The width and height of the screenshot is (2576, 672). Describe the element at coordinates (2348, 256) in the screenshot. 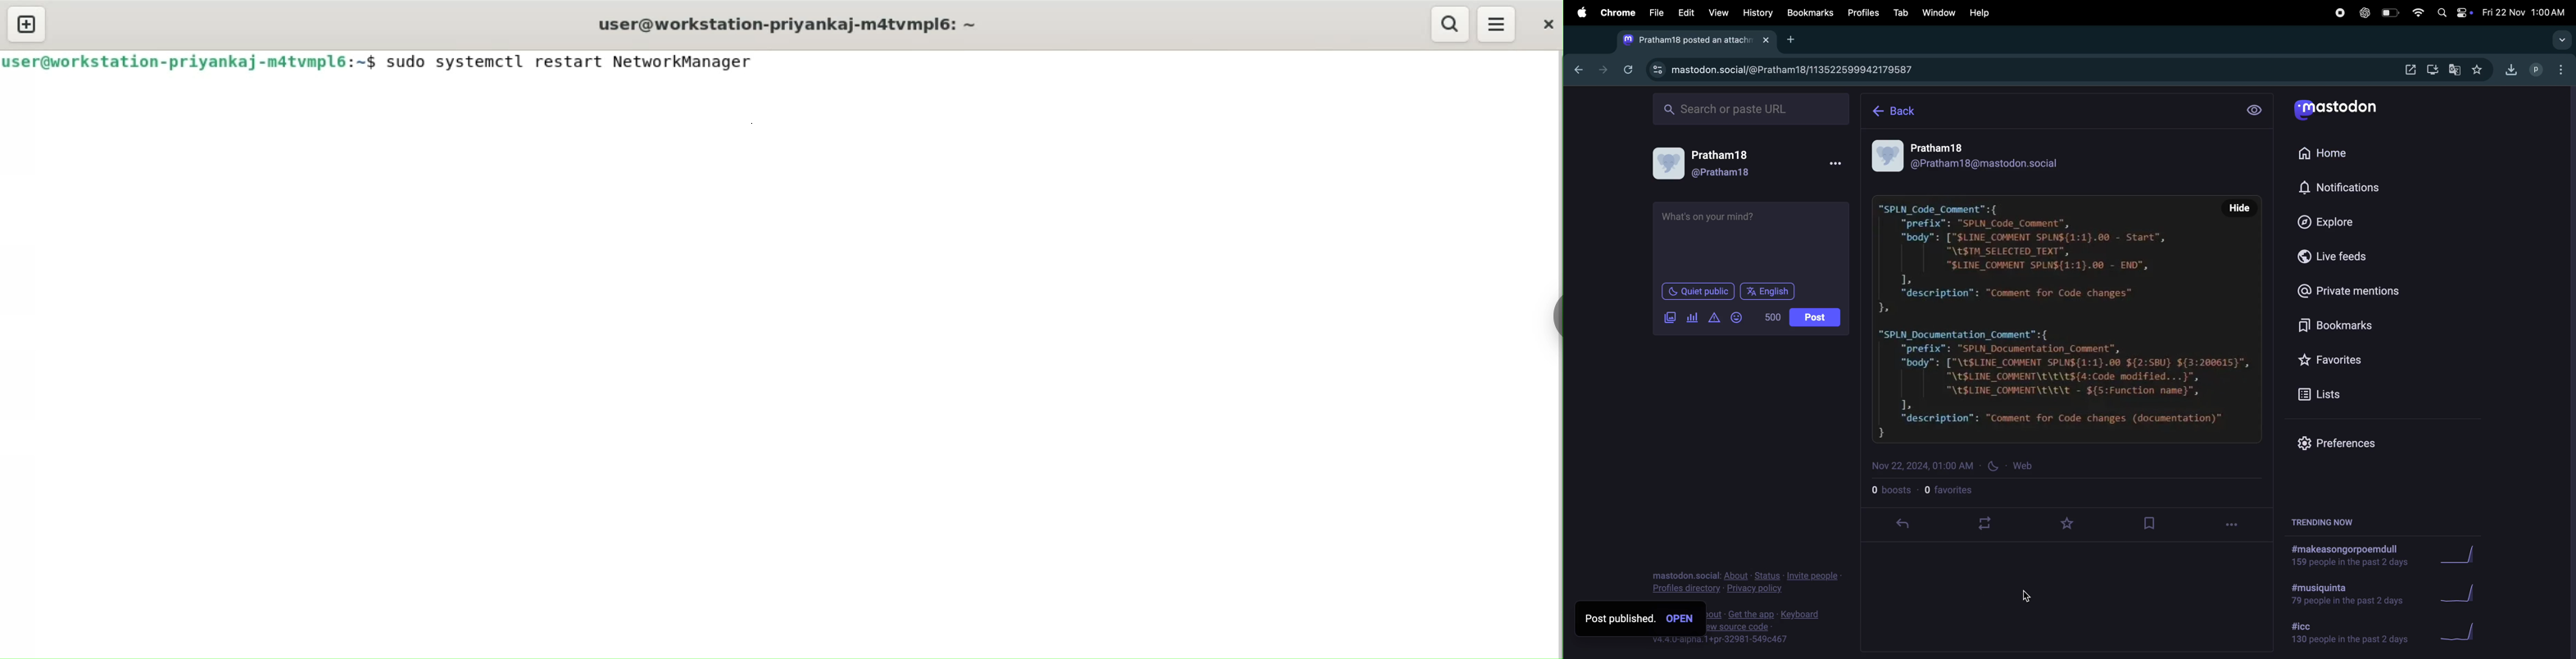

I see `live feeds` at that location.